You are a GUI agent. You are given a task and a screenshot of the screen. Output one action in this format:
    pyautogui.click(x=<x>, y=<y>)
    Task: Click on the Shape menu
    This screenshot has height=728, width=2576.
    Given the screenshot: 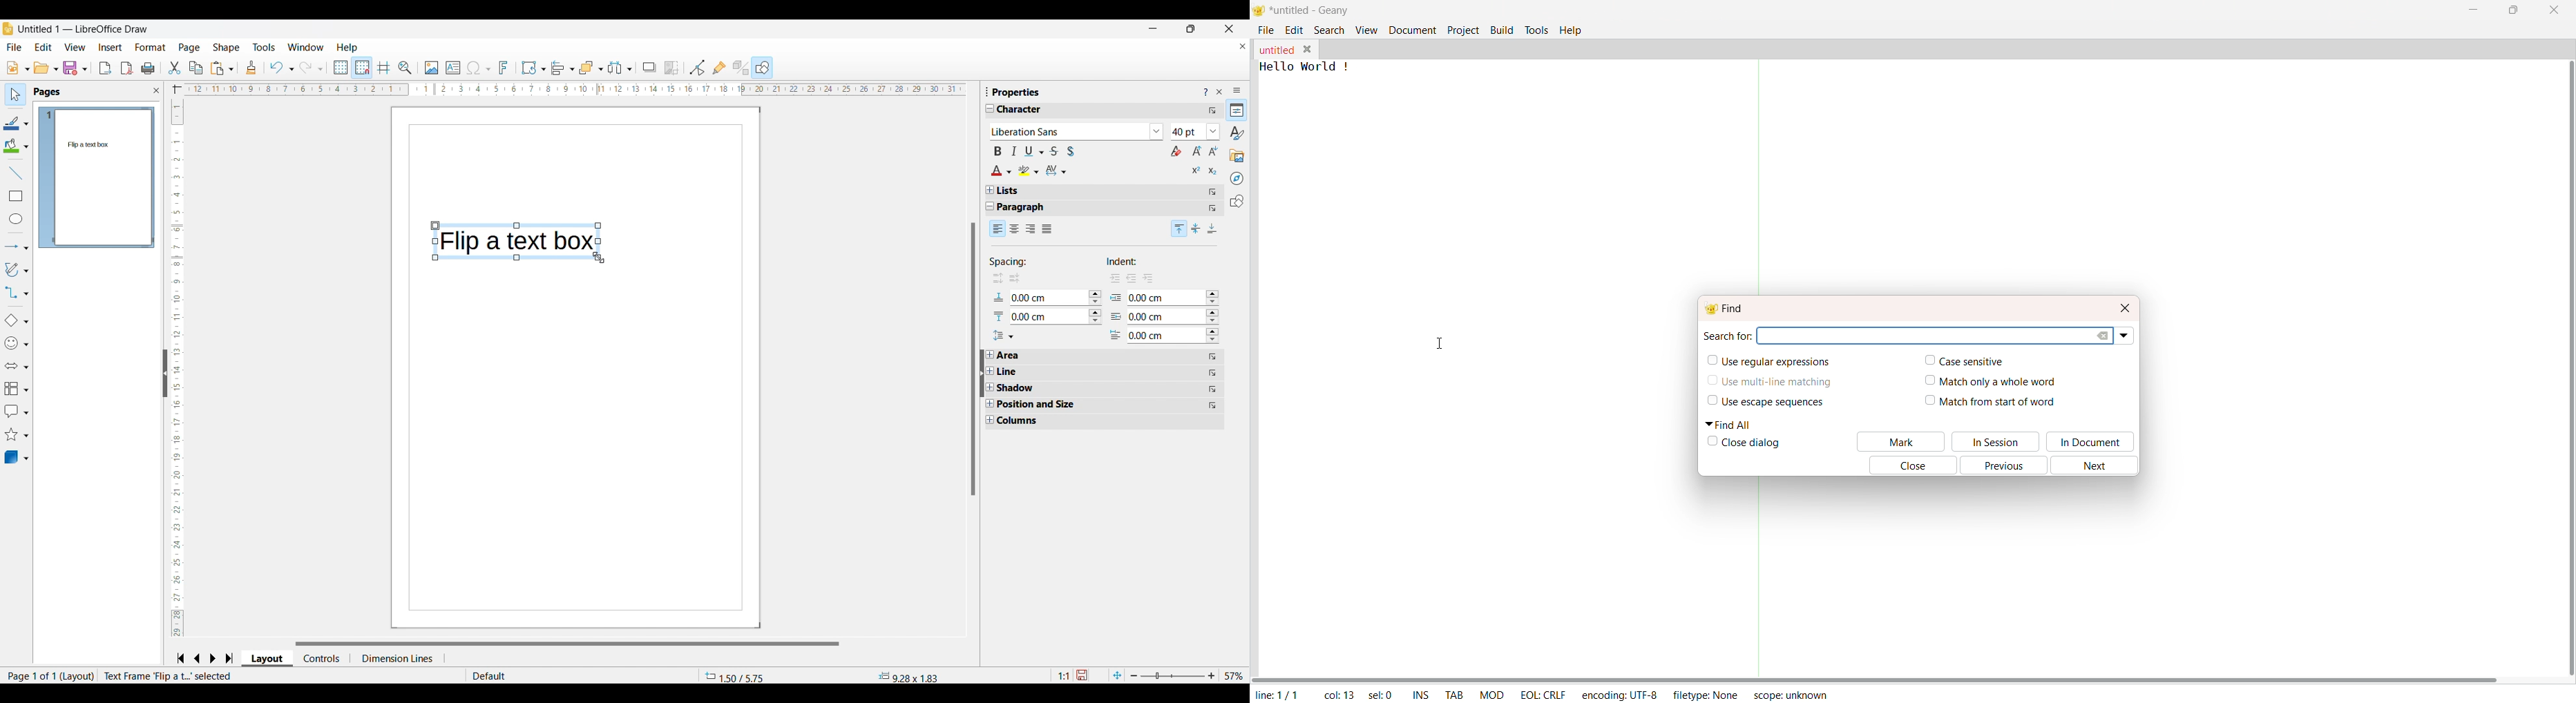 What is the action you would take?
    pyautogui.click(x=226, y=48)
    